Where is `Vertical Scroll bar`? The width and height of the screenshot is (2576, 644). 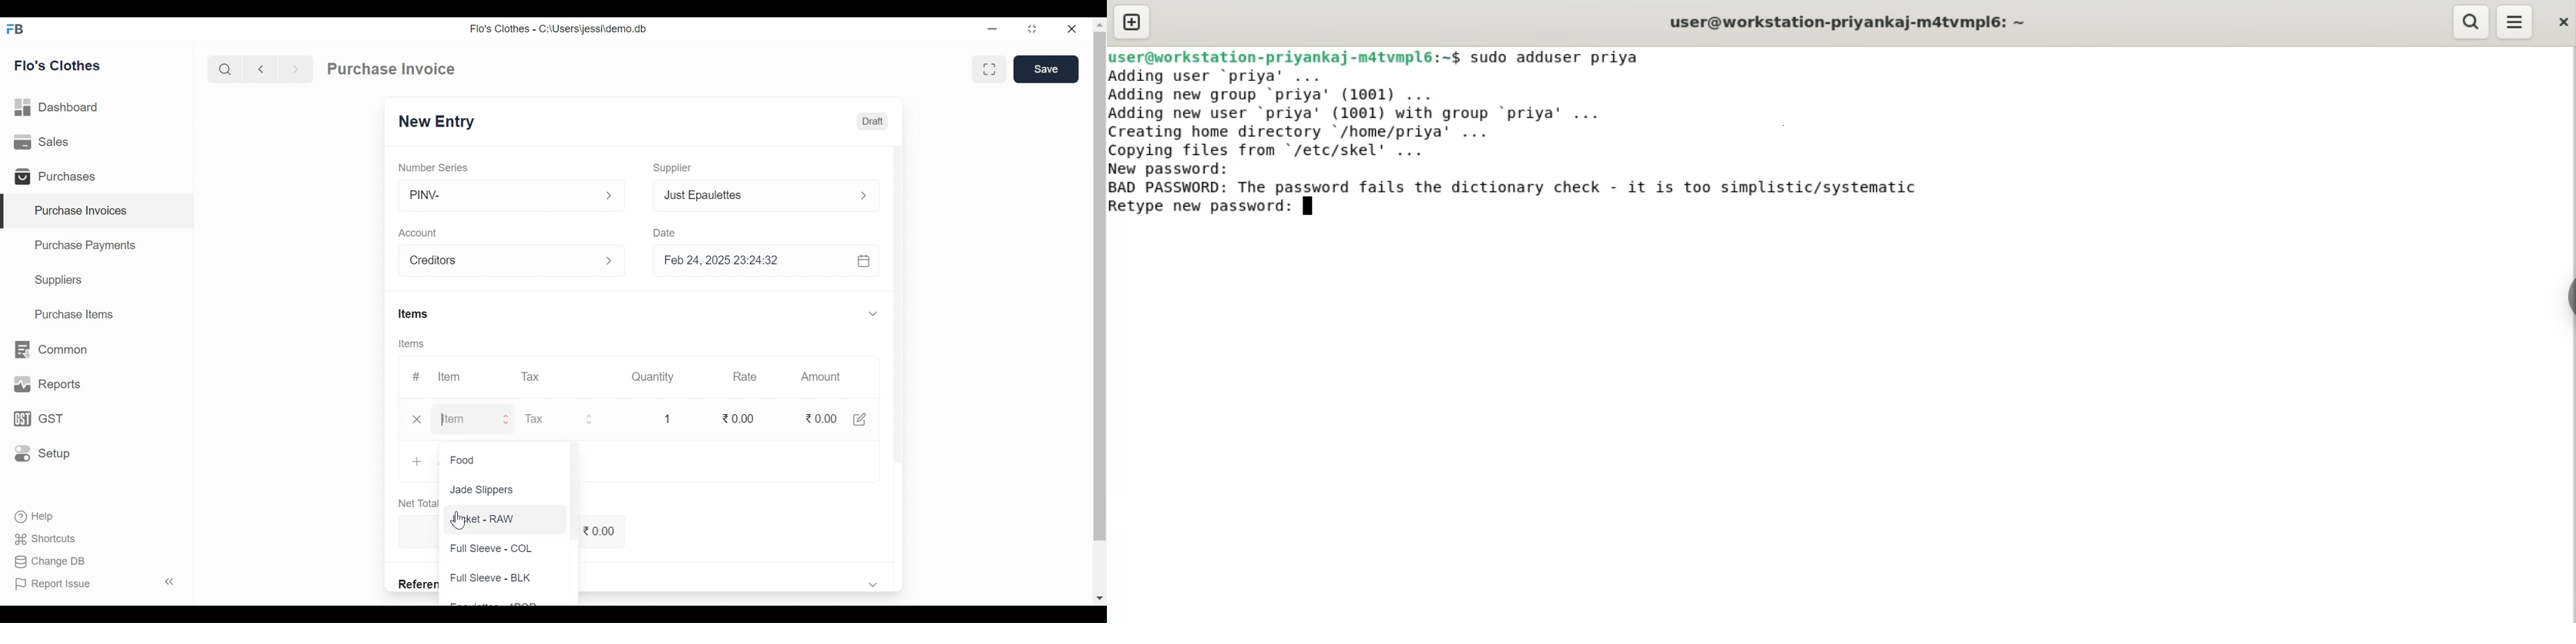 Vertical Scroll bar is located at coordinates (1100, 286).